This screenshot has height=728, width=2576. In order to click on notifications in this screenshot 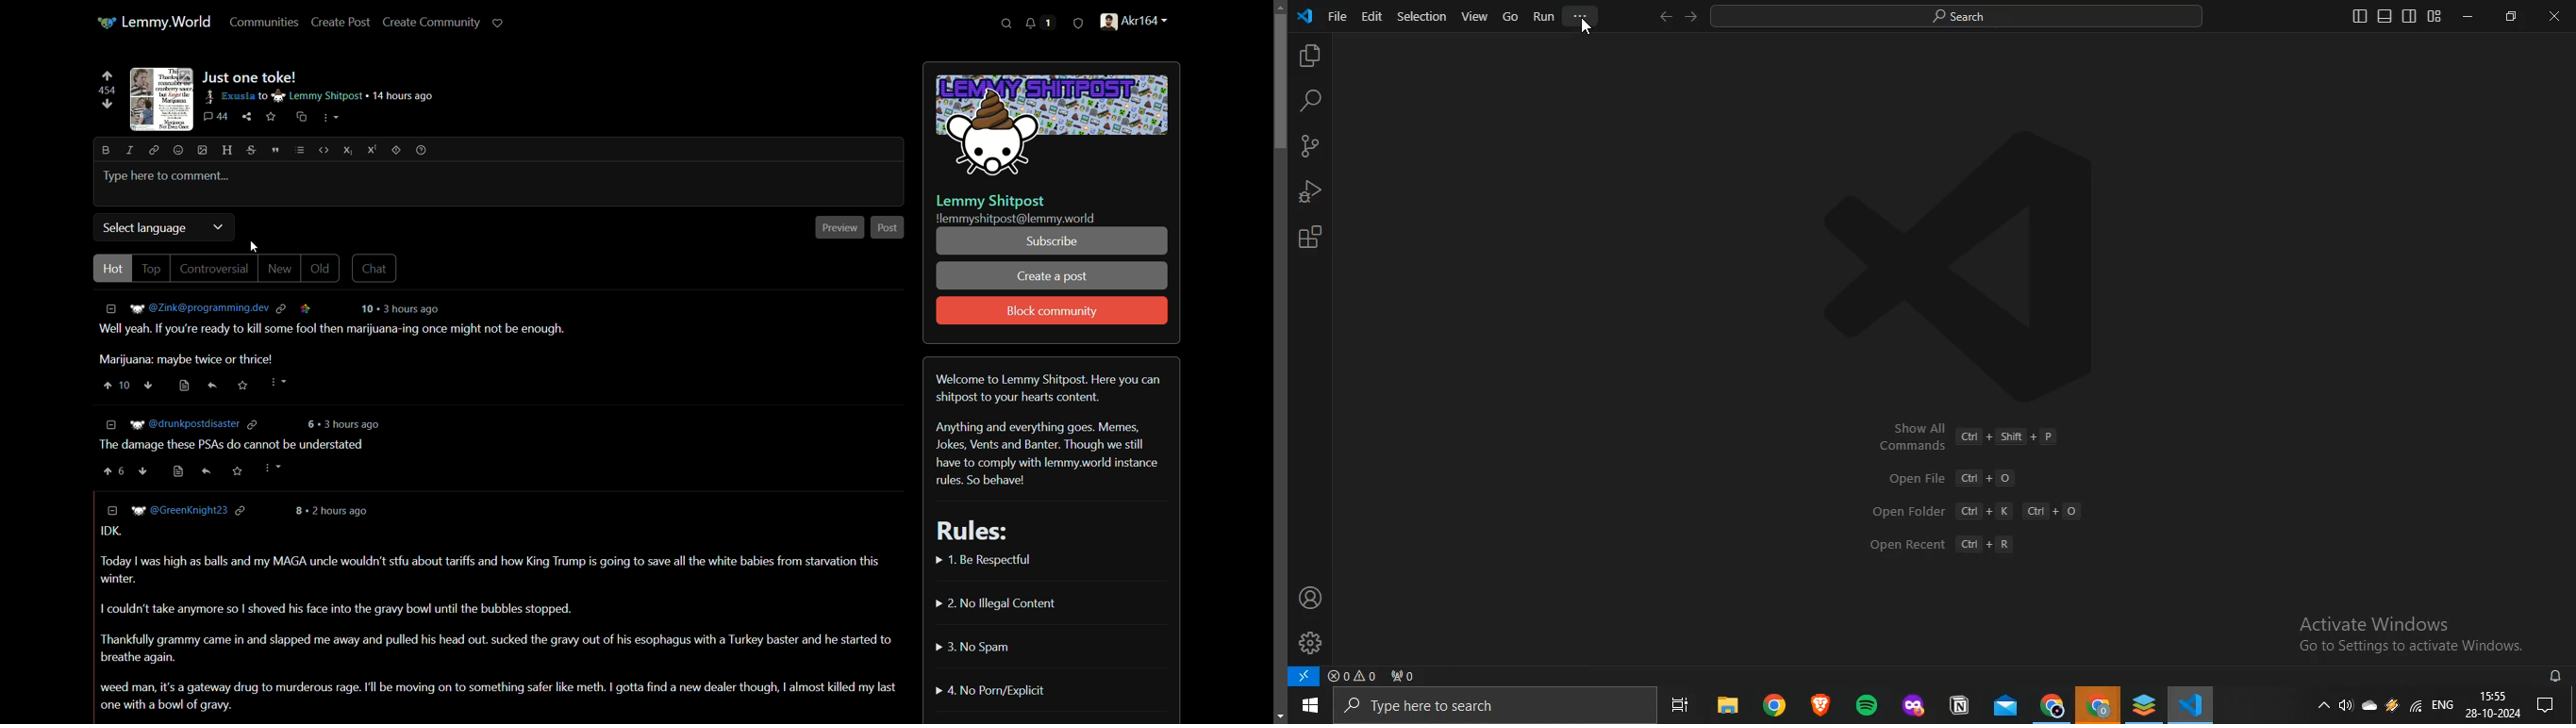, I will do `click(2553, 706)`.